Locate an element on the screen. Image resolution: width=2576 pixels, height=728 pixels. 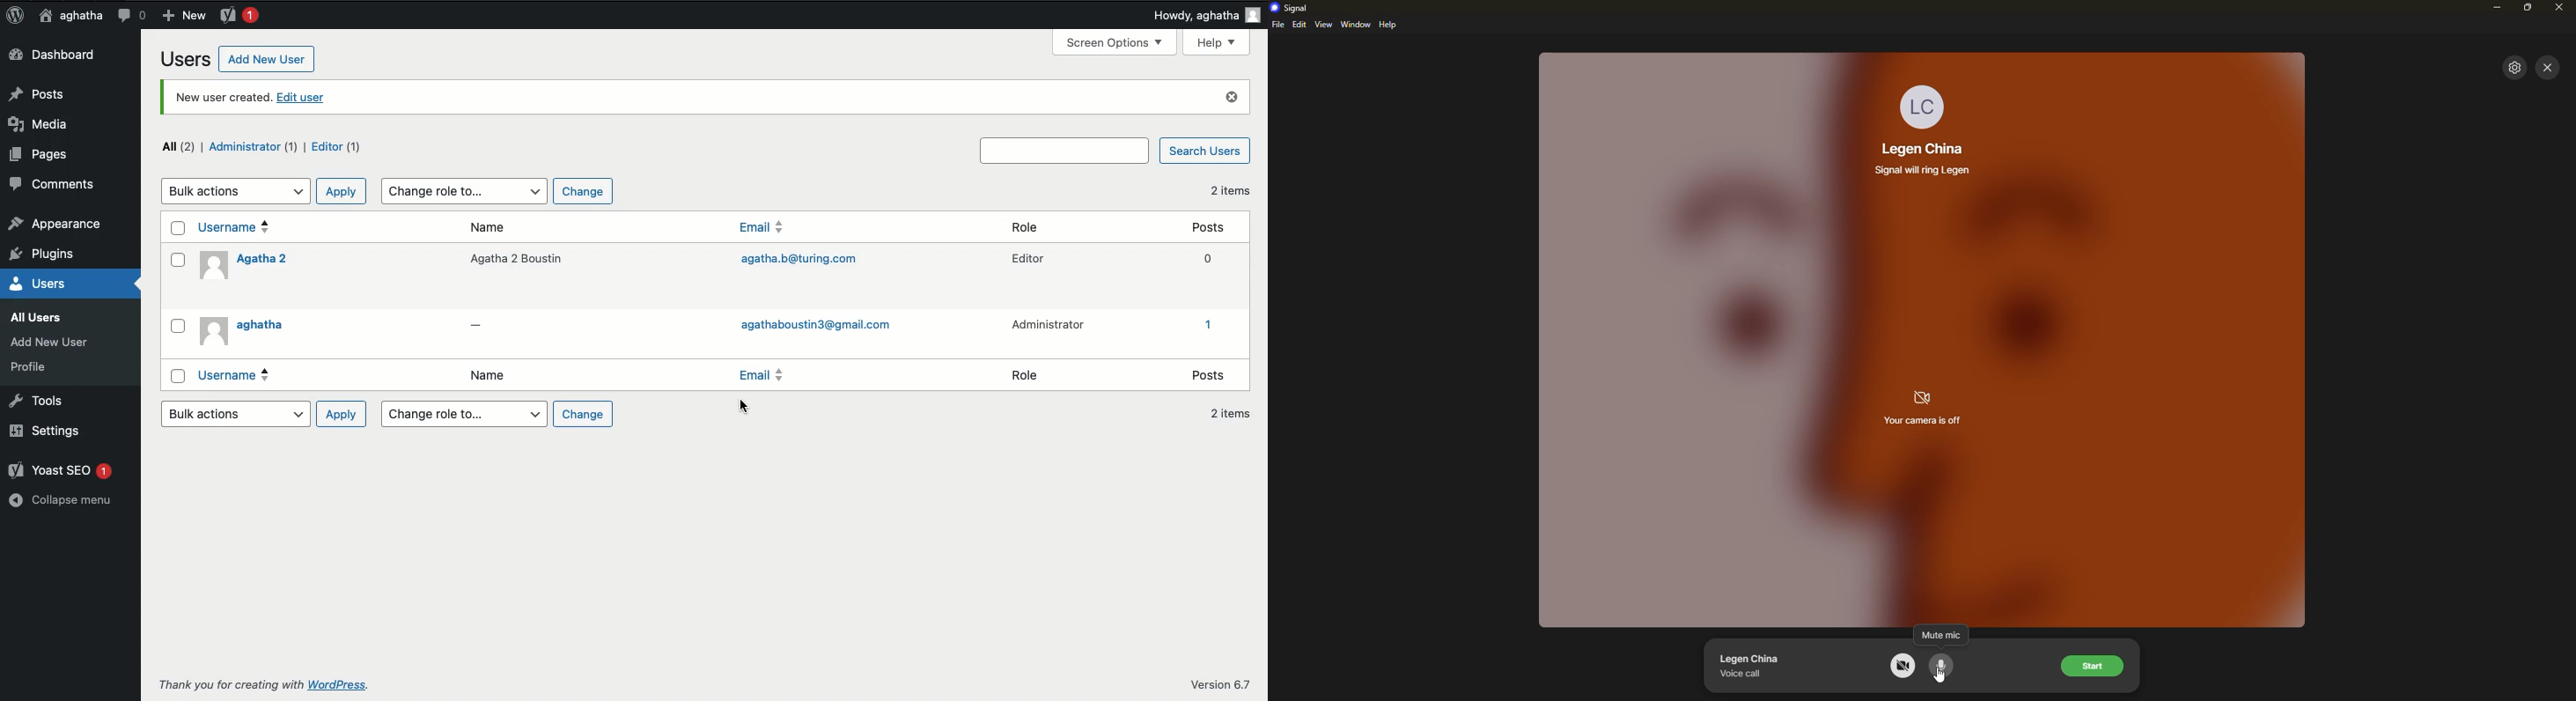
Yoast is located at coordinates (238, 14).